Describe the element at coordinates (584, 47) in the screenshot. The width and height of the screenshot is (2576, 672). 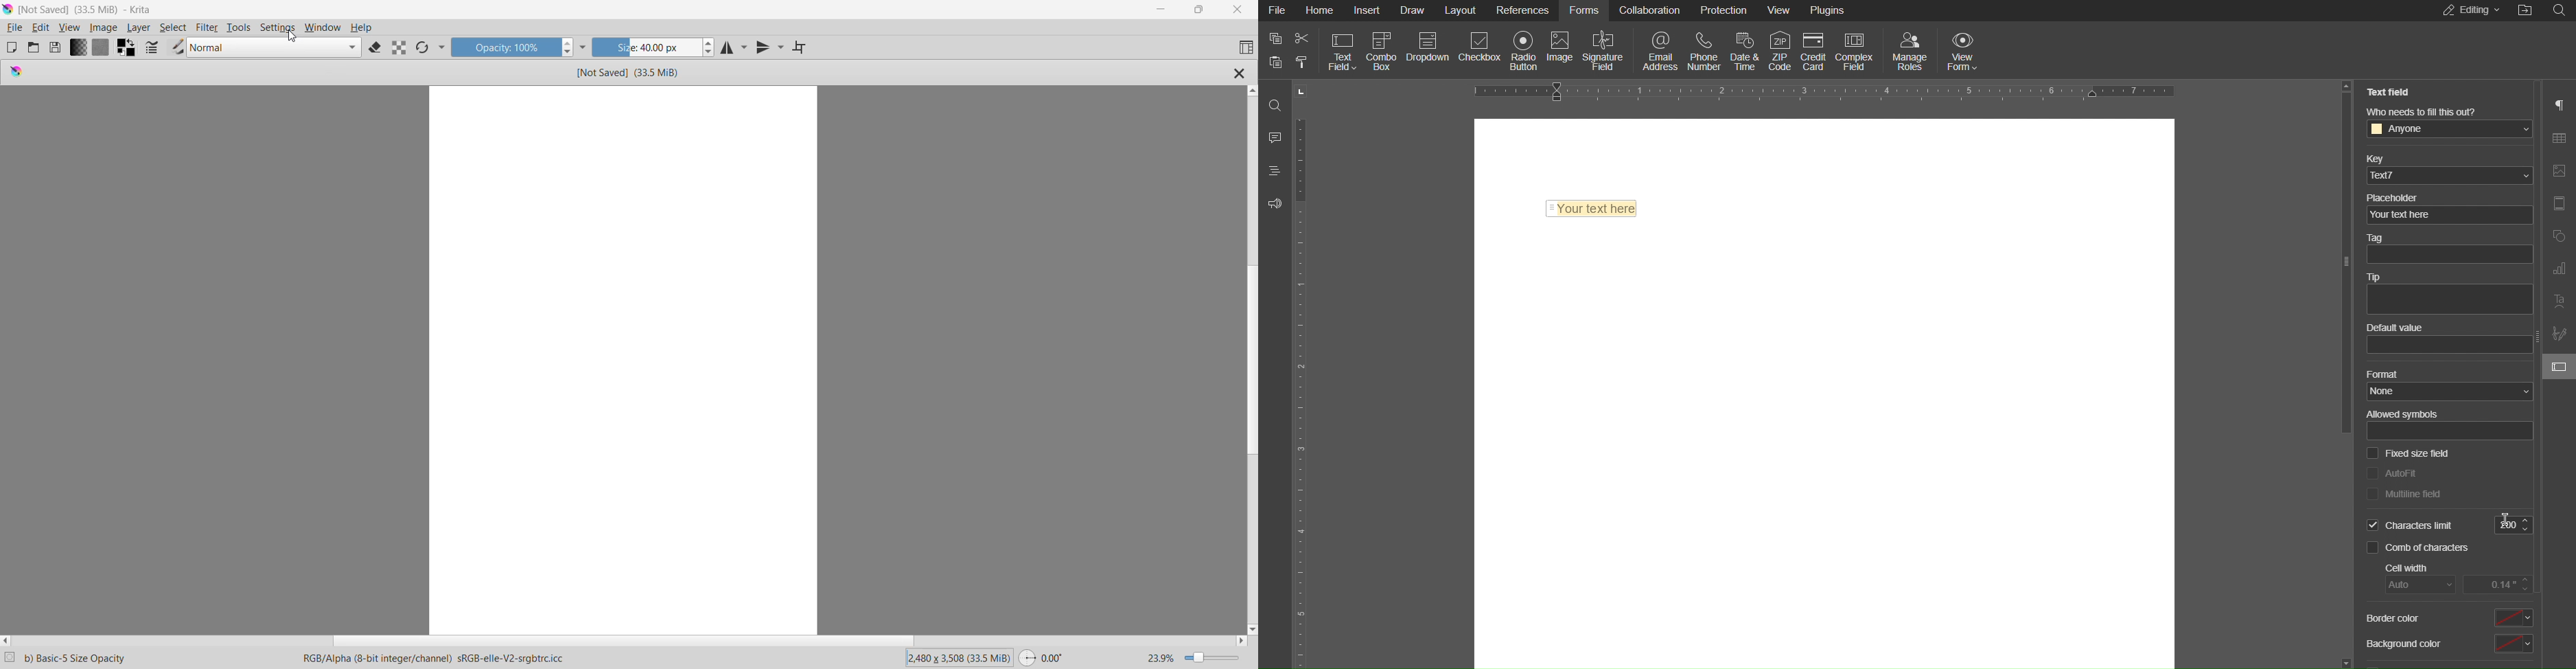
I see `More Tools` at that location.